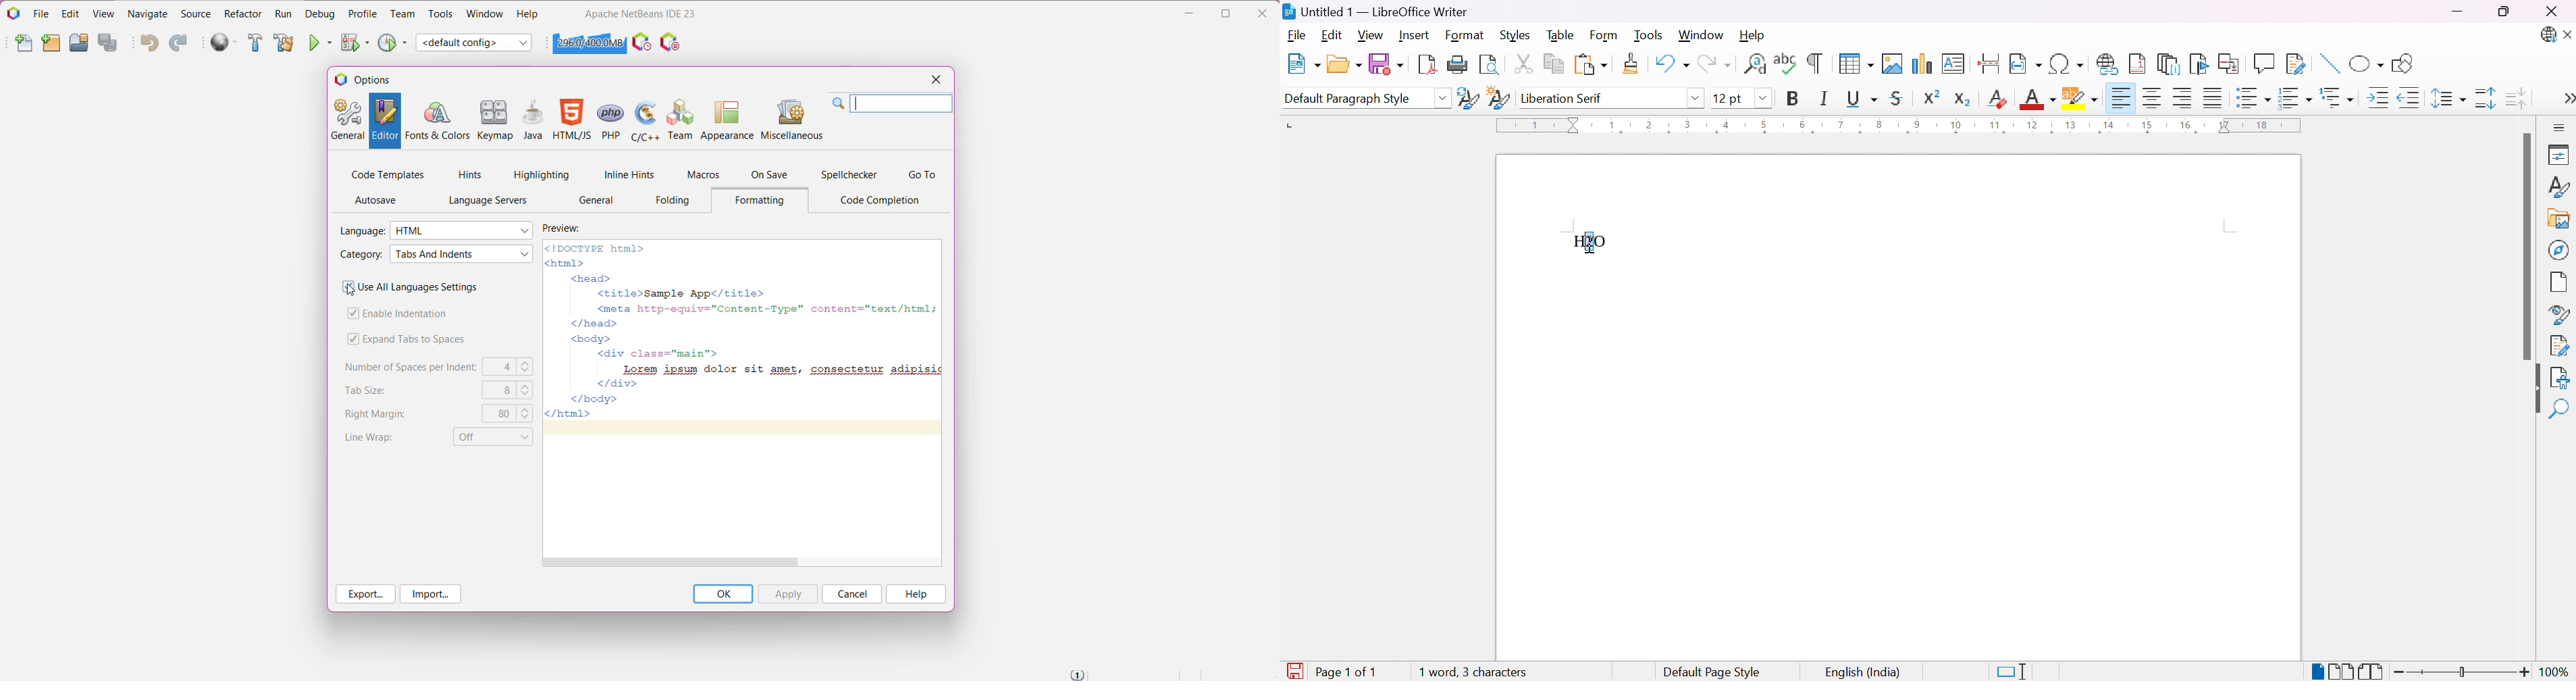  Describe the element at coordinates (1564, 98) in the screenshot. I see `Liberation serif` at that location.